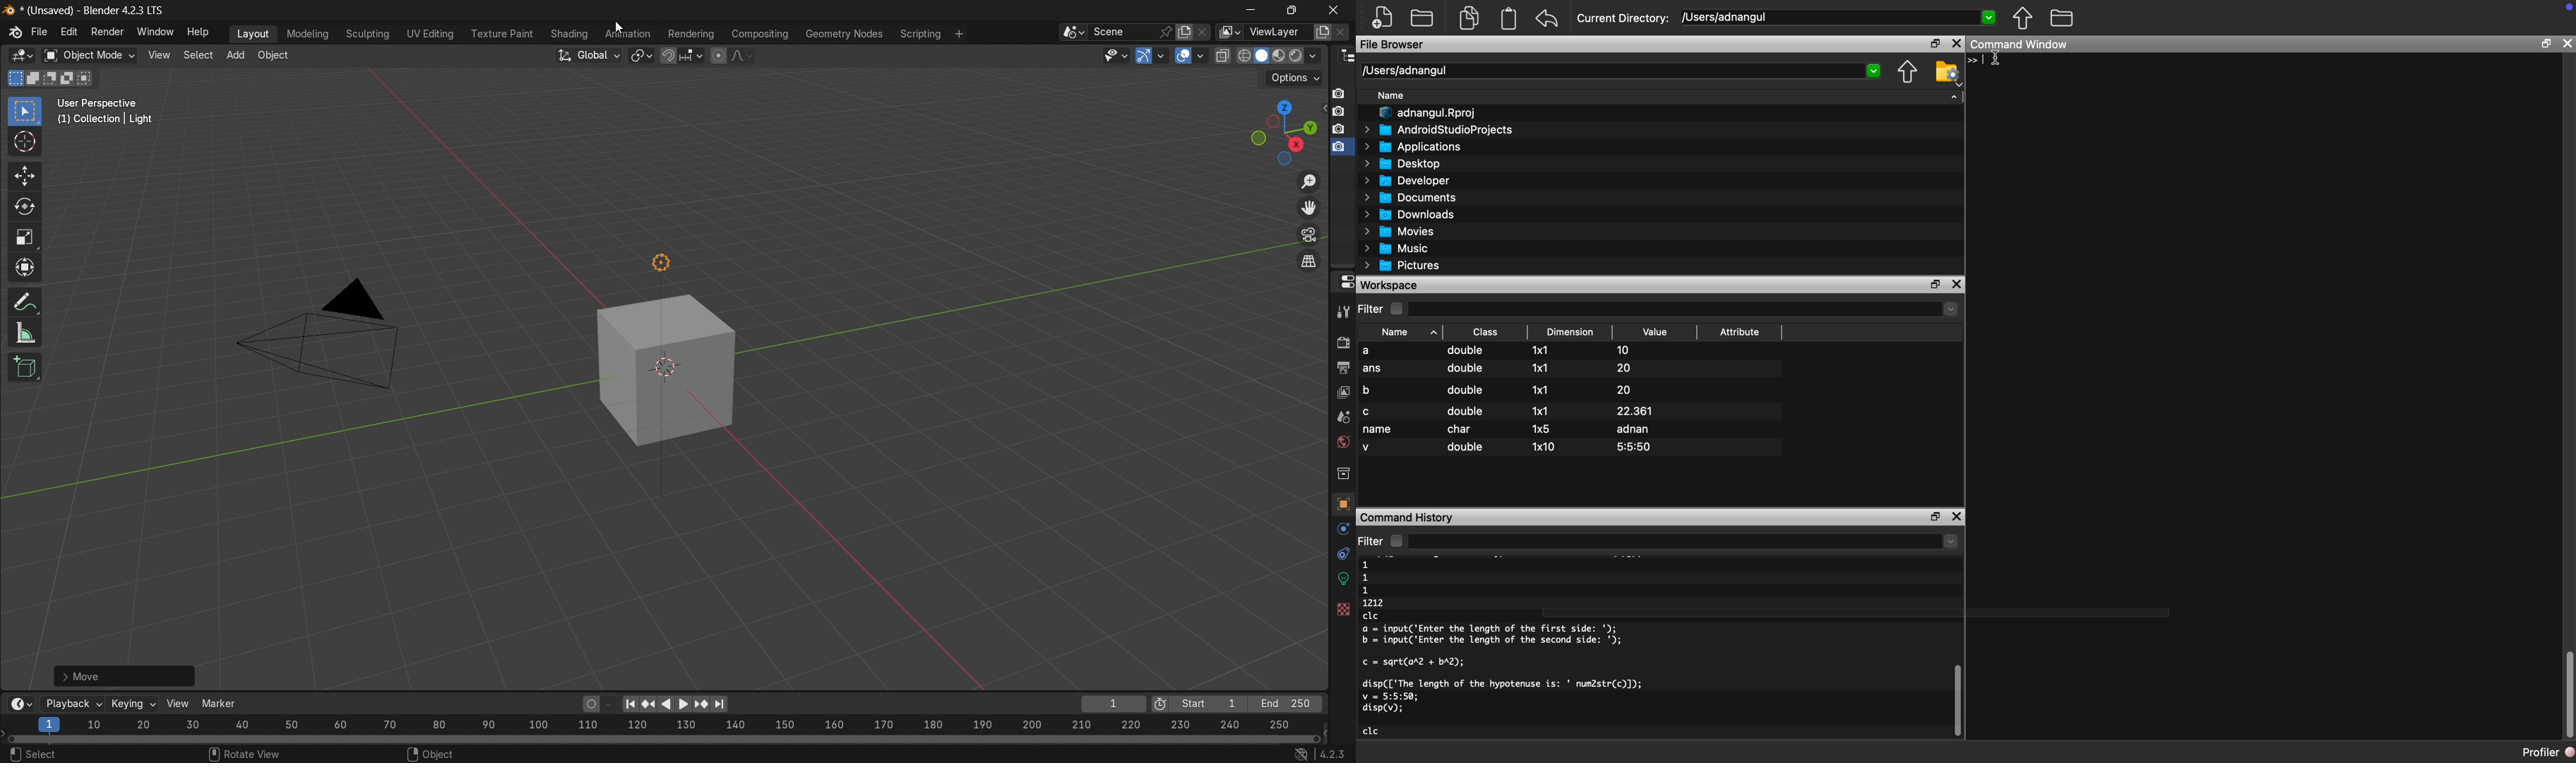 This screenshot has height=784, width=2576. What do you see at coordinates (1343, 391) in the screenshot?
I see `view layer` at bounding box center [1343, 391].